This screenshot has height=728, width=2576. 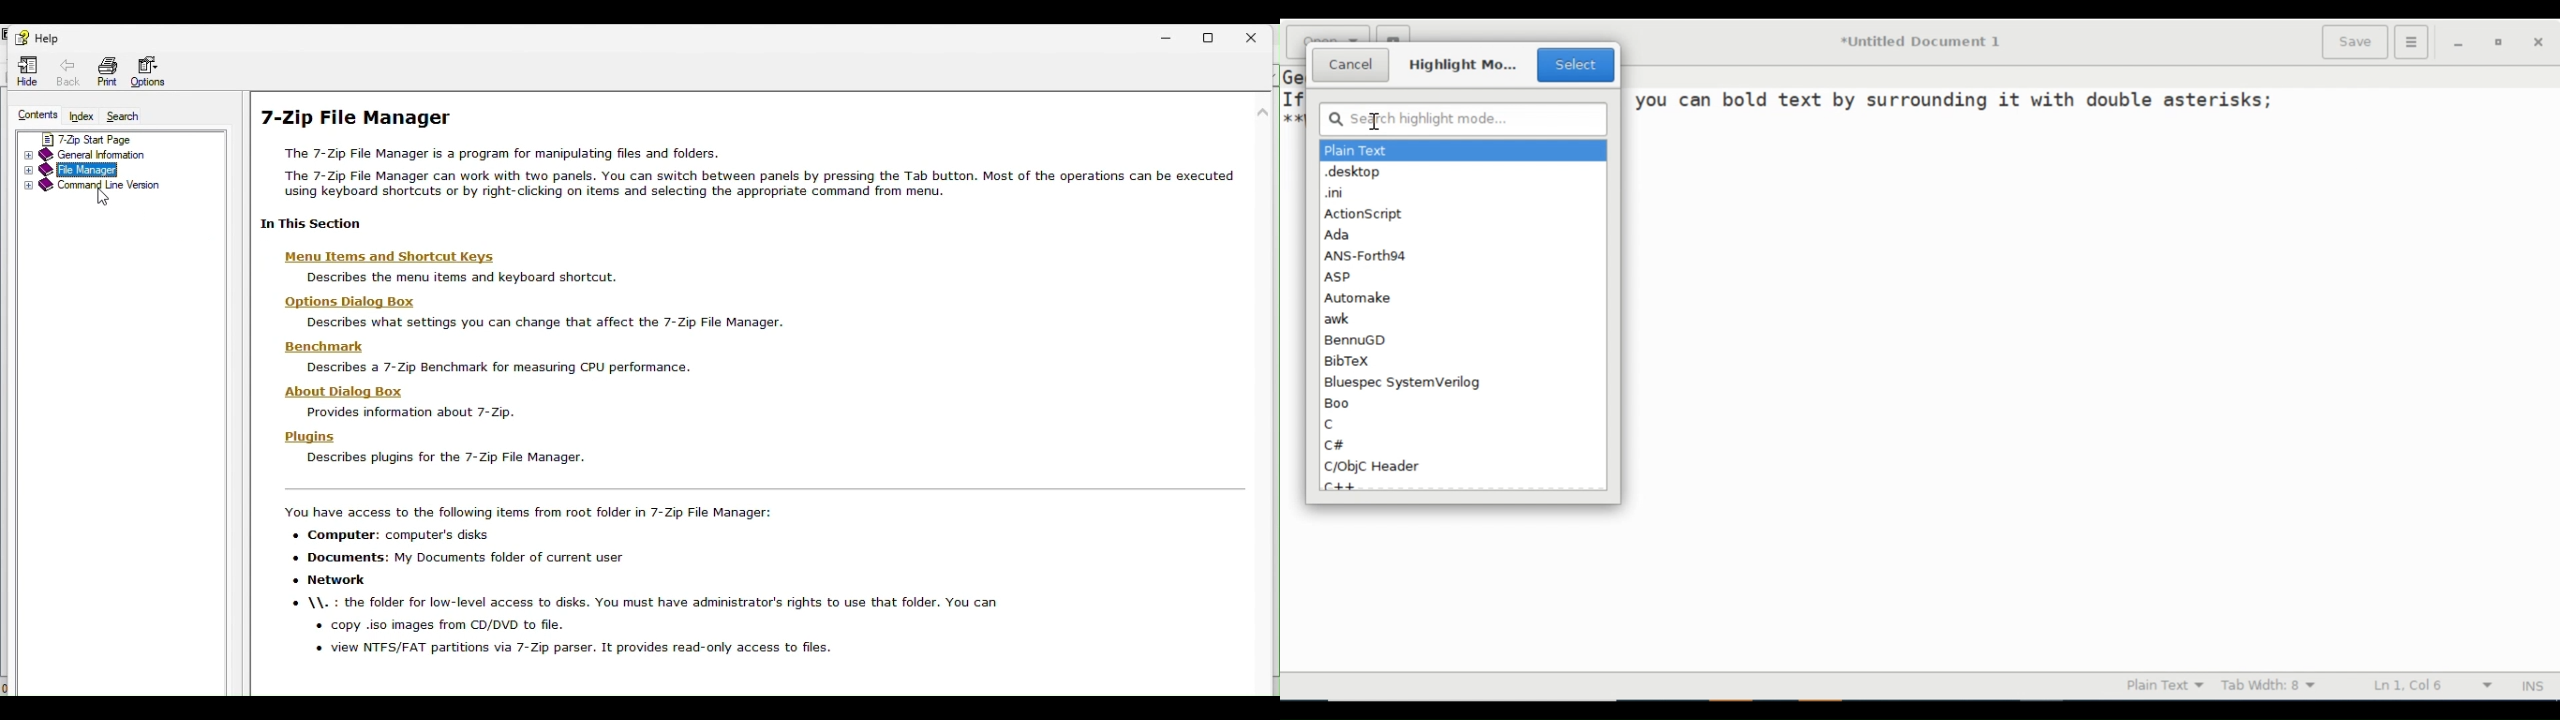 I want to click on Boo, so click(x=1339, y=404).